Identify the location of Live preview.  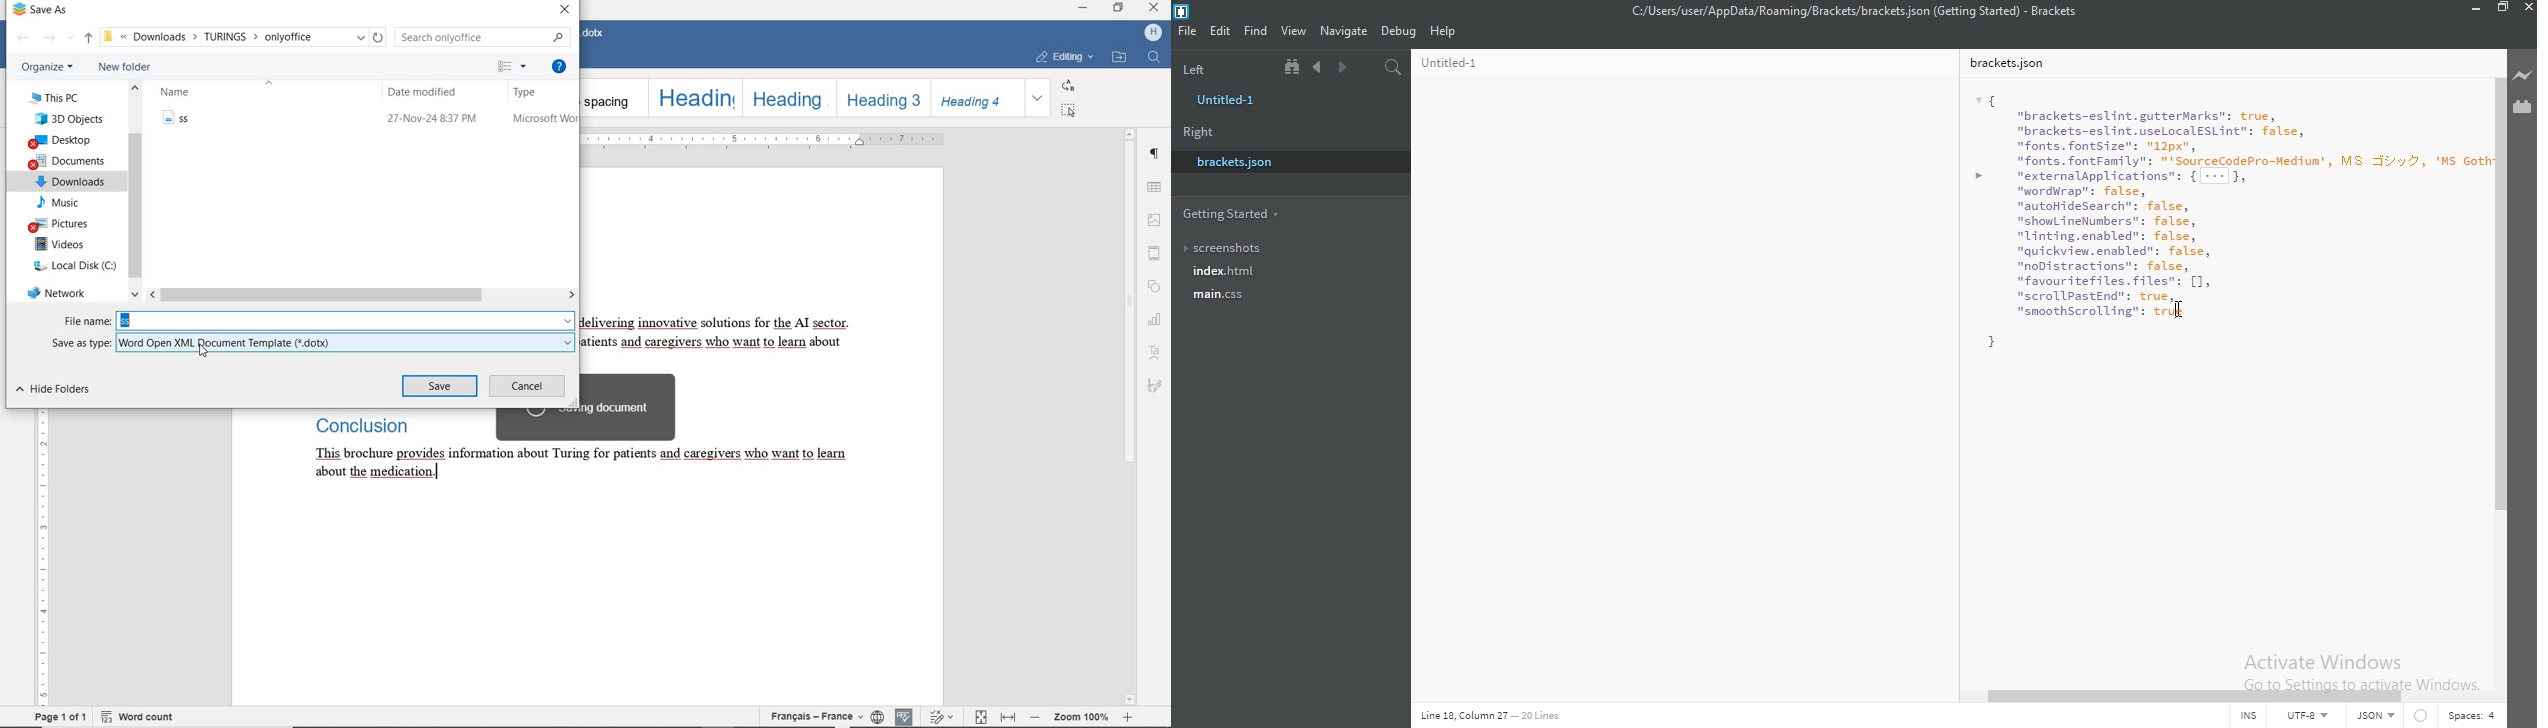
(2524, 71).